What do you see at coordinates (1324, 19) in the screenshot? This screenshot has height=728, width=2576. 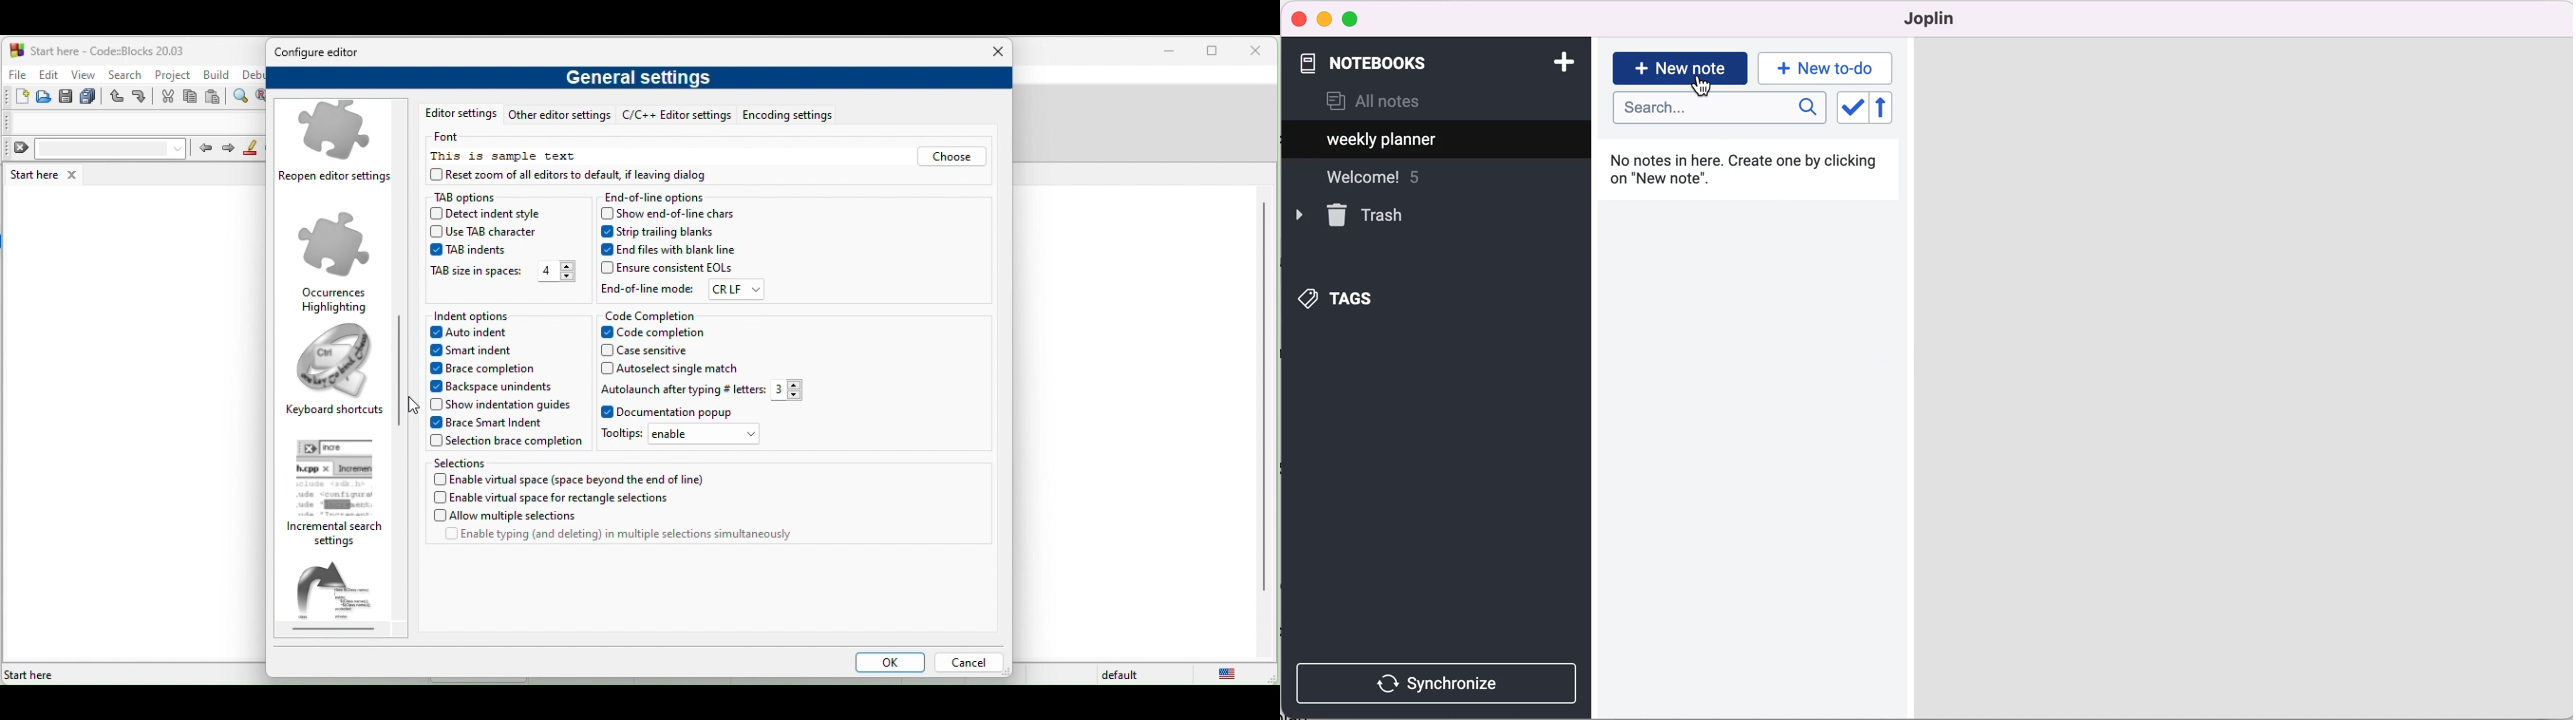 I see `minimize` at bounding box center [1324, 19].